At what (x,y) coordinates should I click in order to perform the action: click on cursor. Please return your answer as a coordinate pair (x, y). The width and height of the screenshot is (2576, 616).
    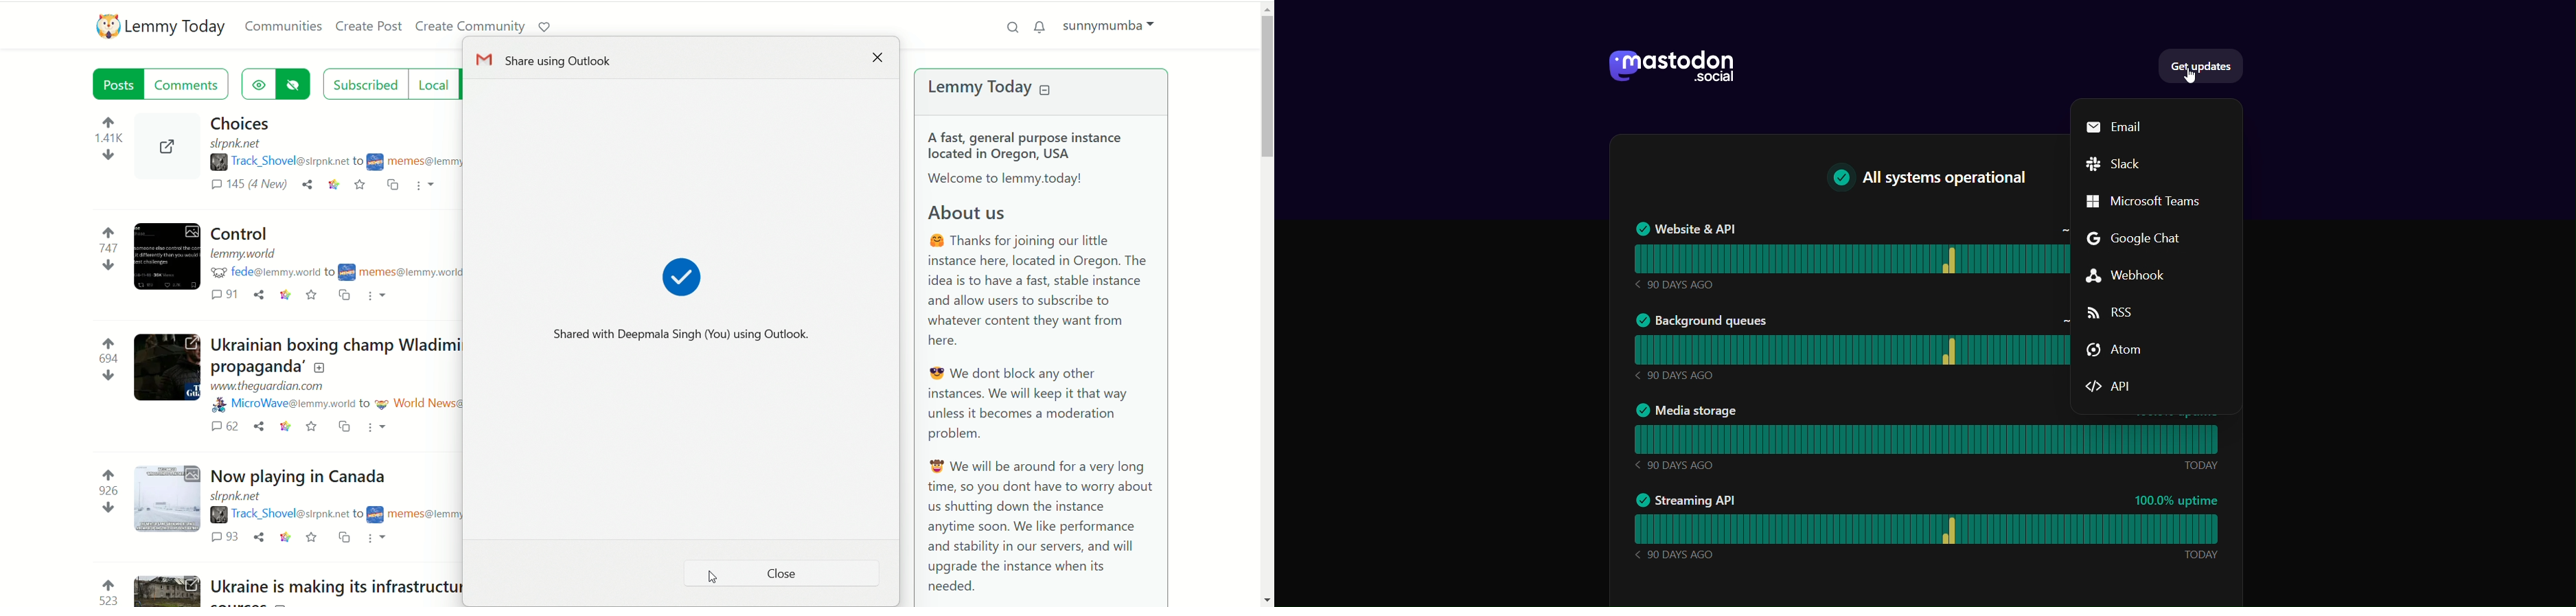
    Looking at the image, I should click on (2185, 78).